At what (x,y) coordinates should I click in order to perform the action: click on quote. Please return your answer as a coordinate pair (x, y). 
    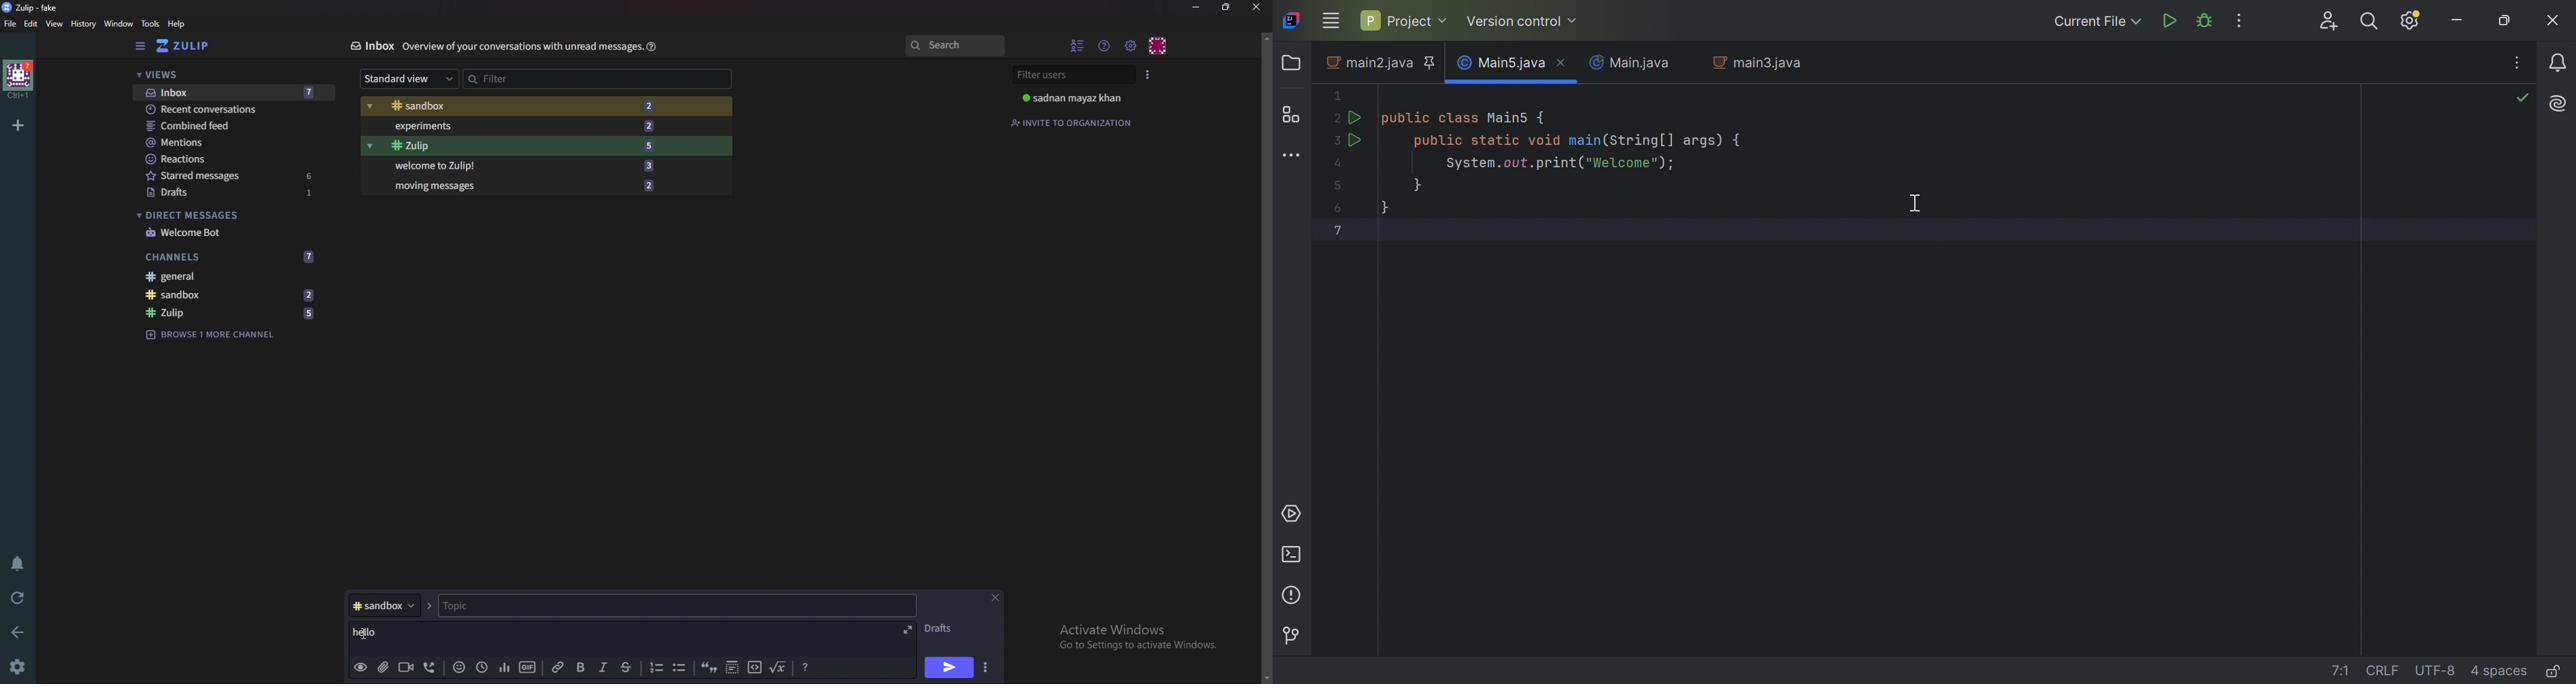
    Looking at the image, I should click on (708, 667).